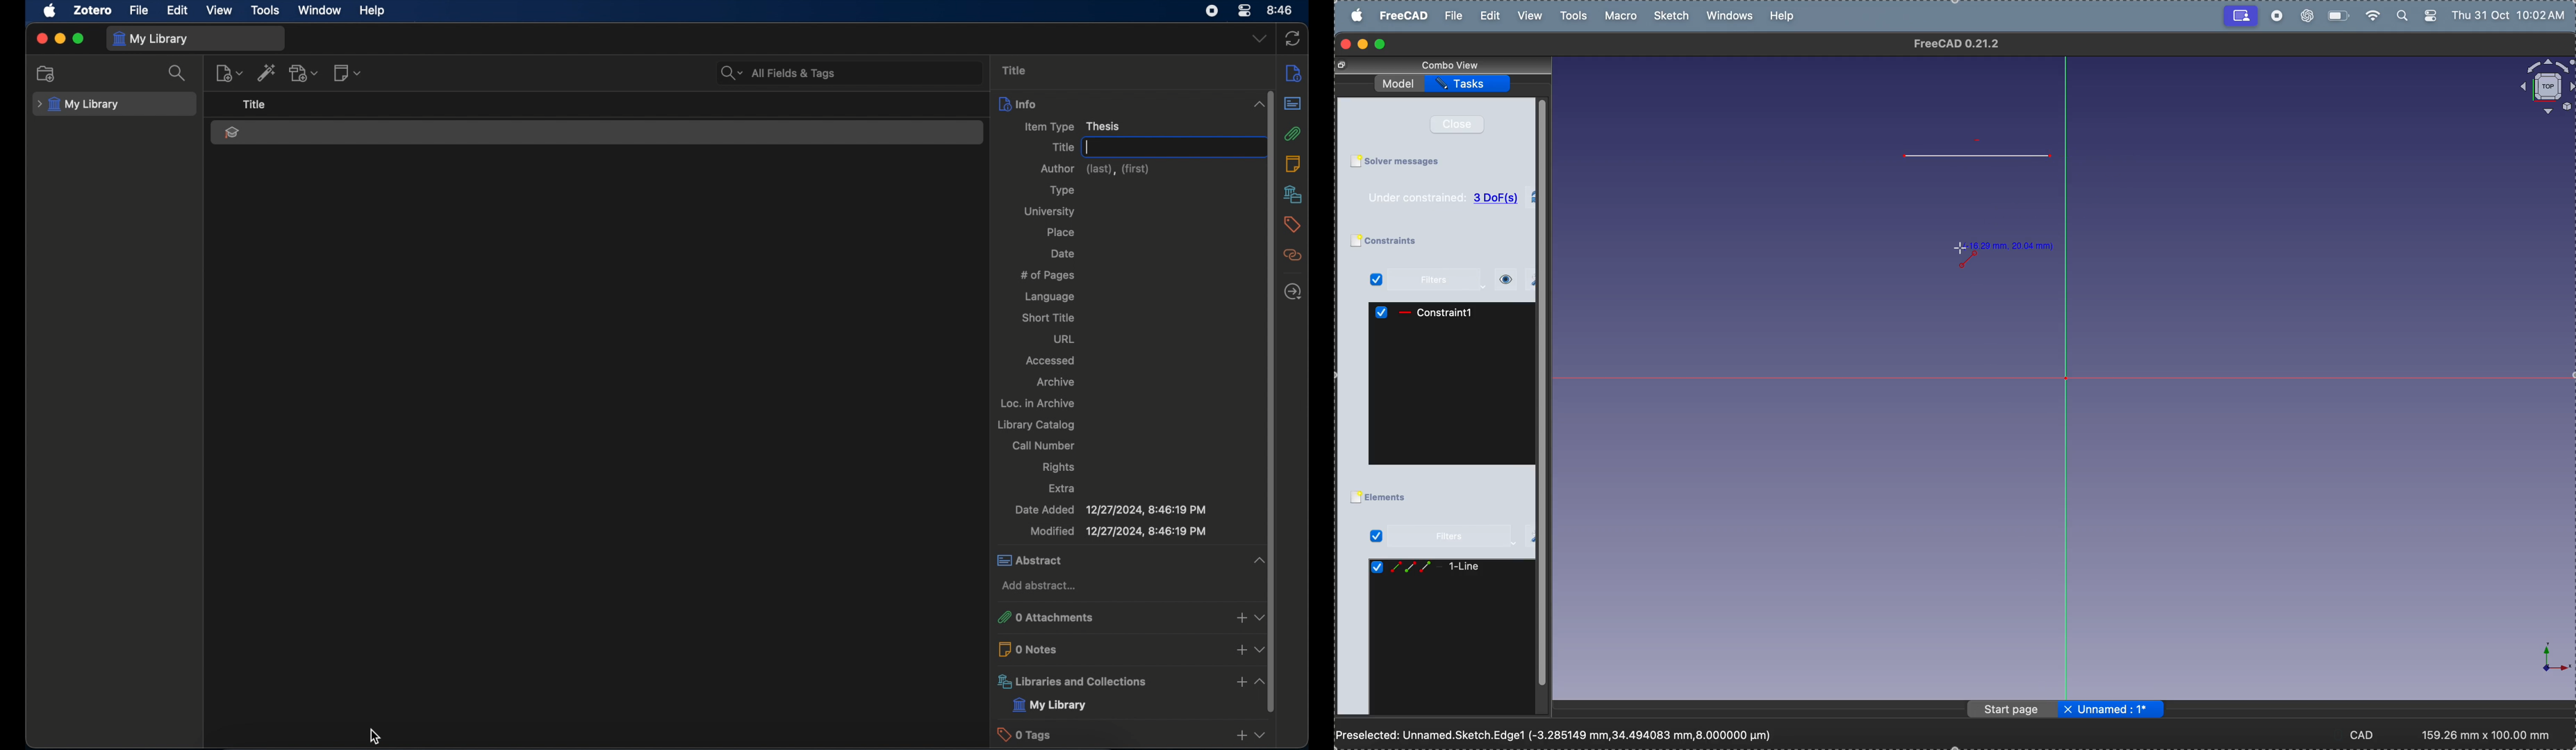 The height and width of the screenshot is (756, 2576). Describe the element at coordinates (138, 10) in the screenshot. I see `file` at that location.